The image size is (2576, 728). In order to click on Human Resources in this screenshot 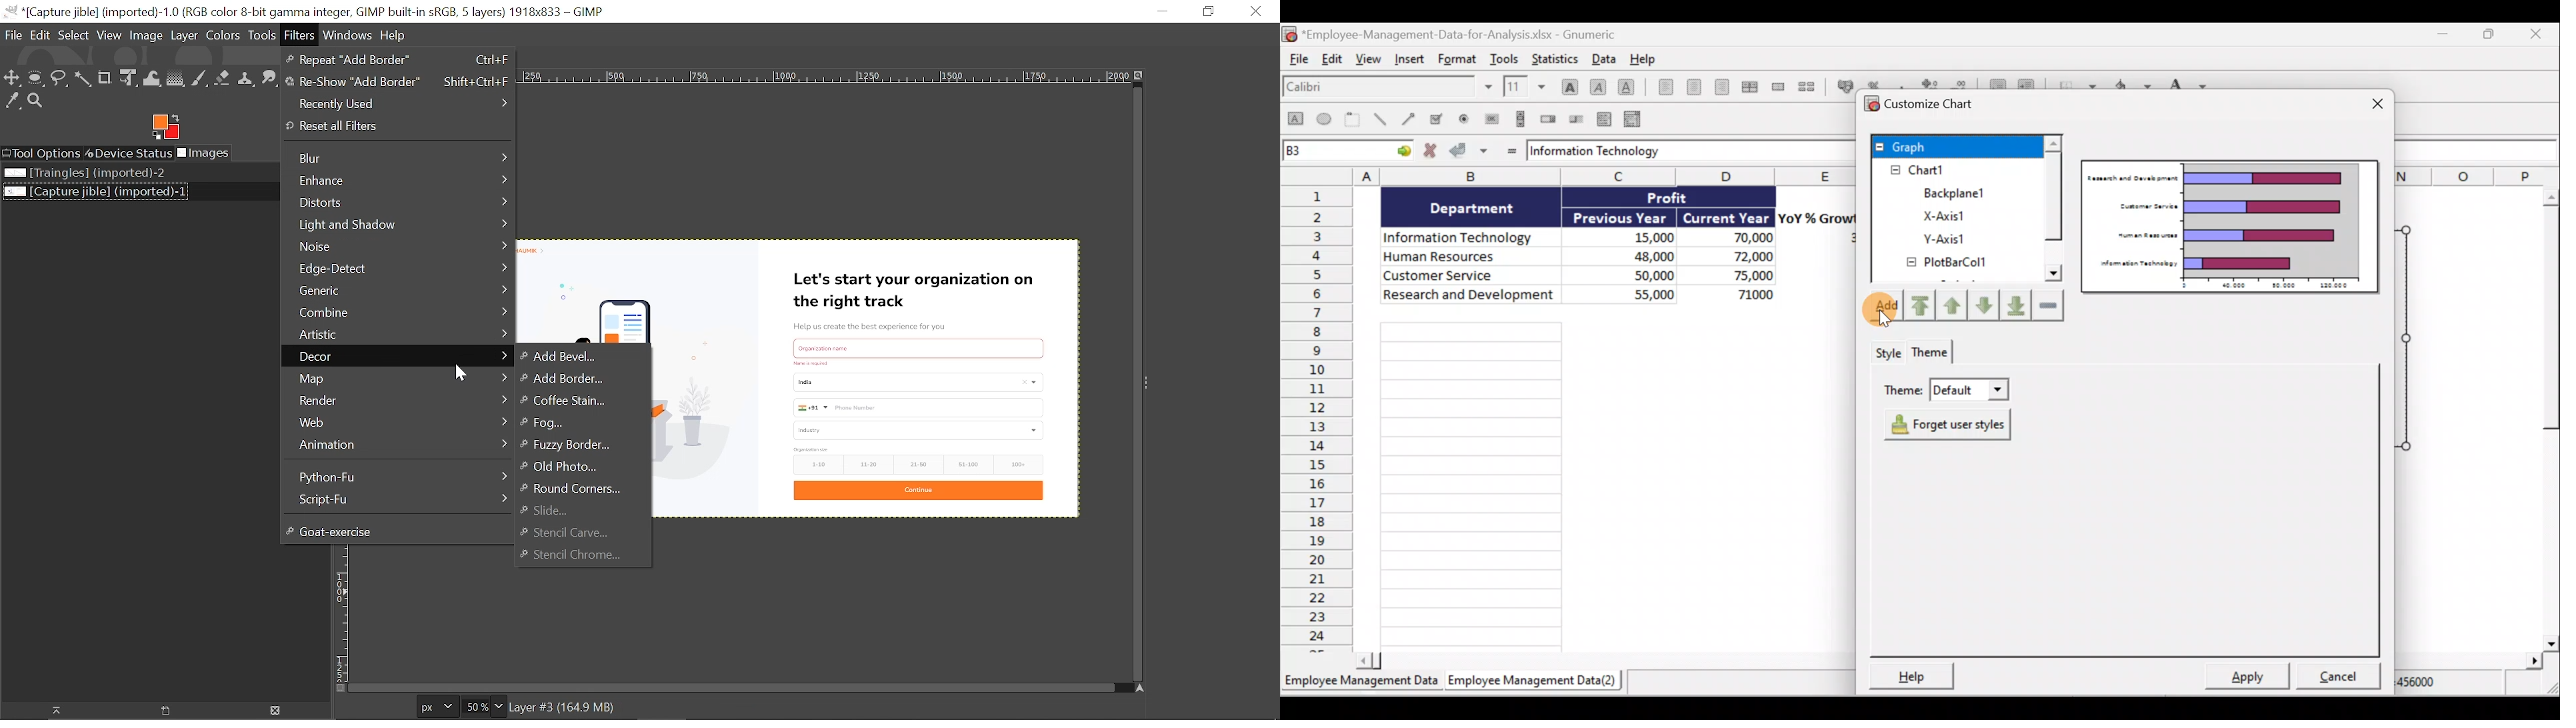, I will do `click(1465, 257)`.